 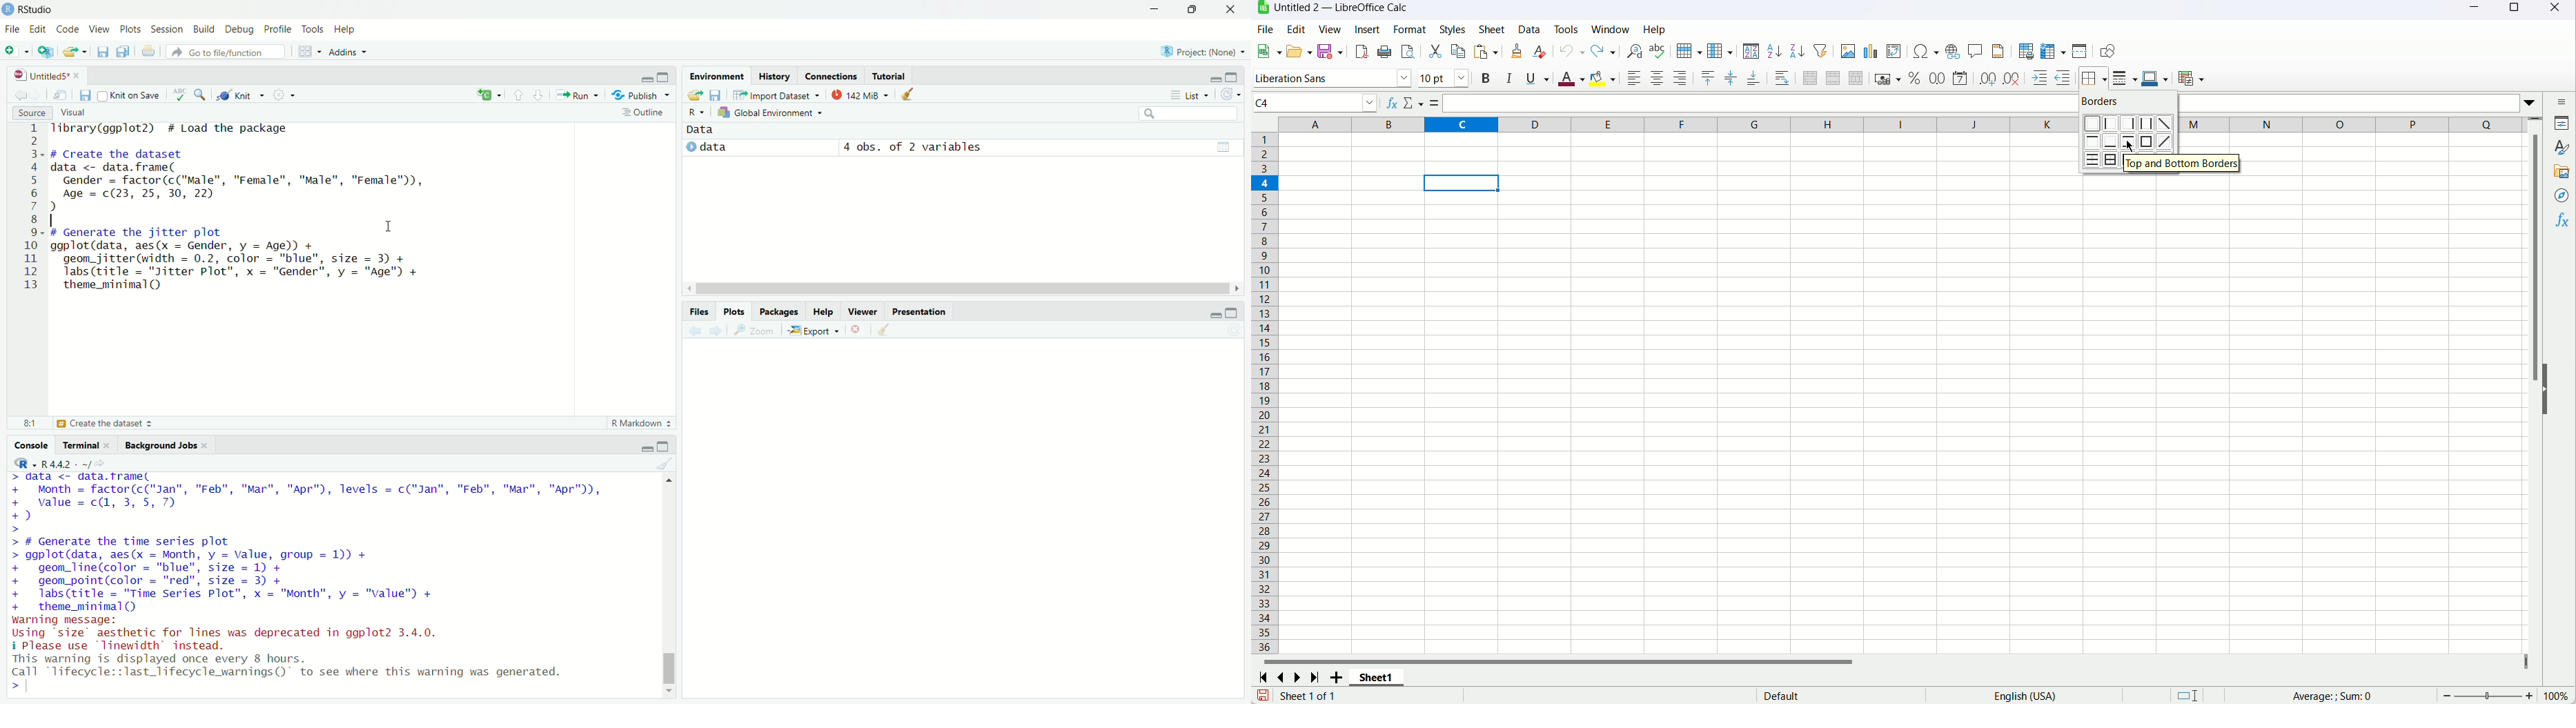 I want to click on month data, so click(x=308, y=496).